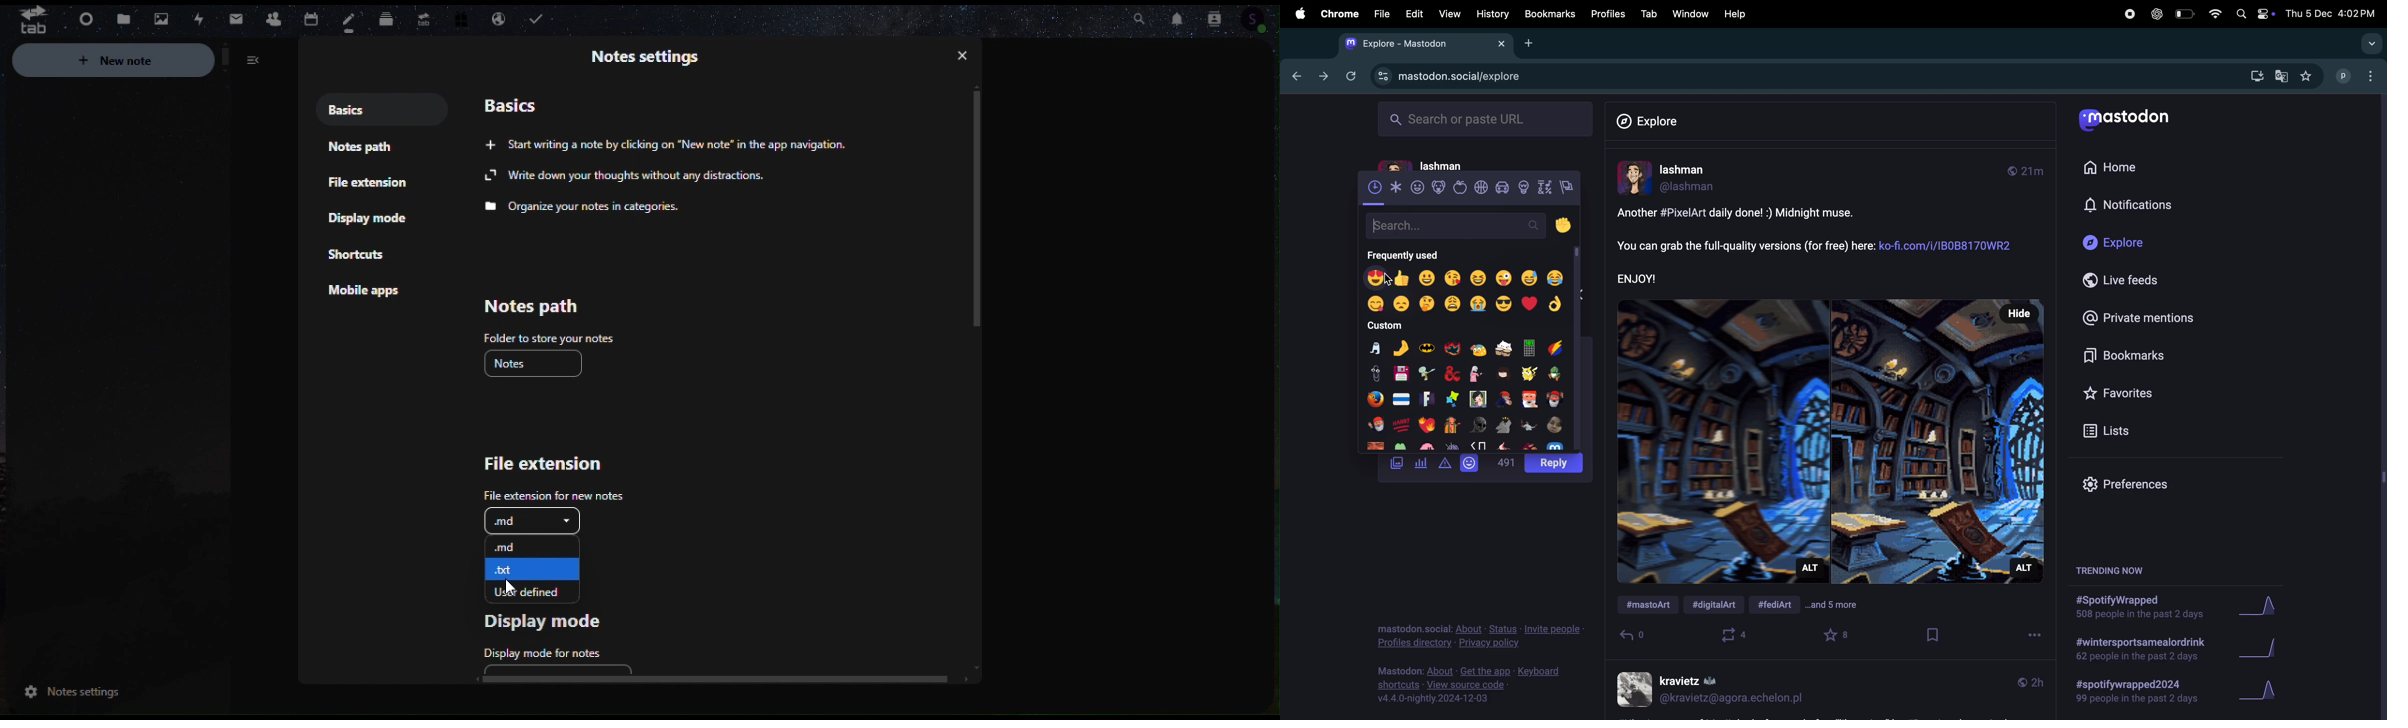  Describe the element at coordinates (422, 15) in the screenshot. I see `Upgrade` at that location.